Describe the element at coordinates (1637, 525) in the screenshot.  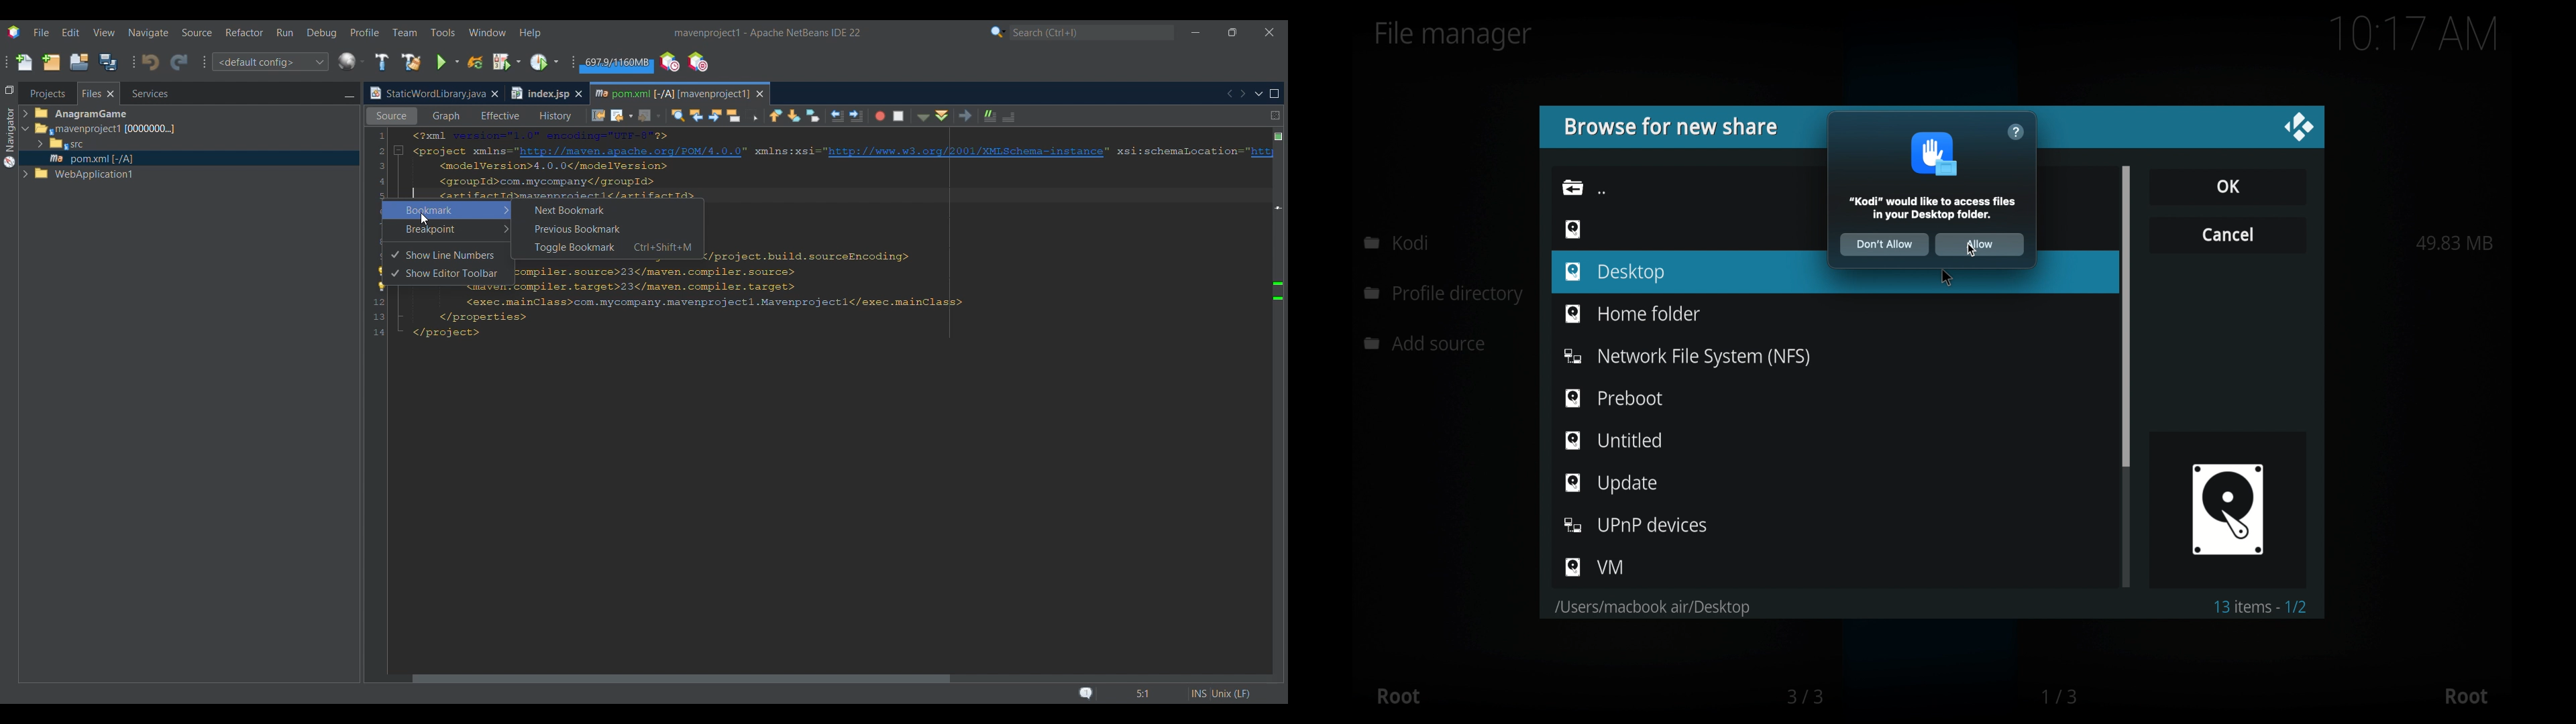
I see `UPnP devices` at that location.